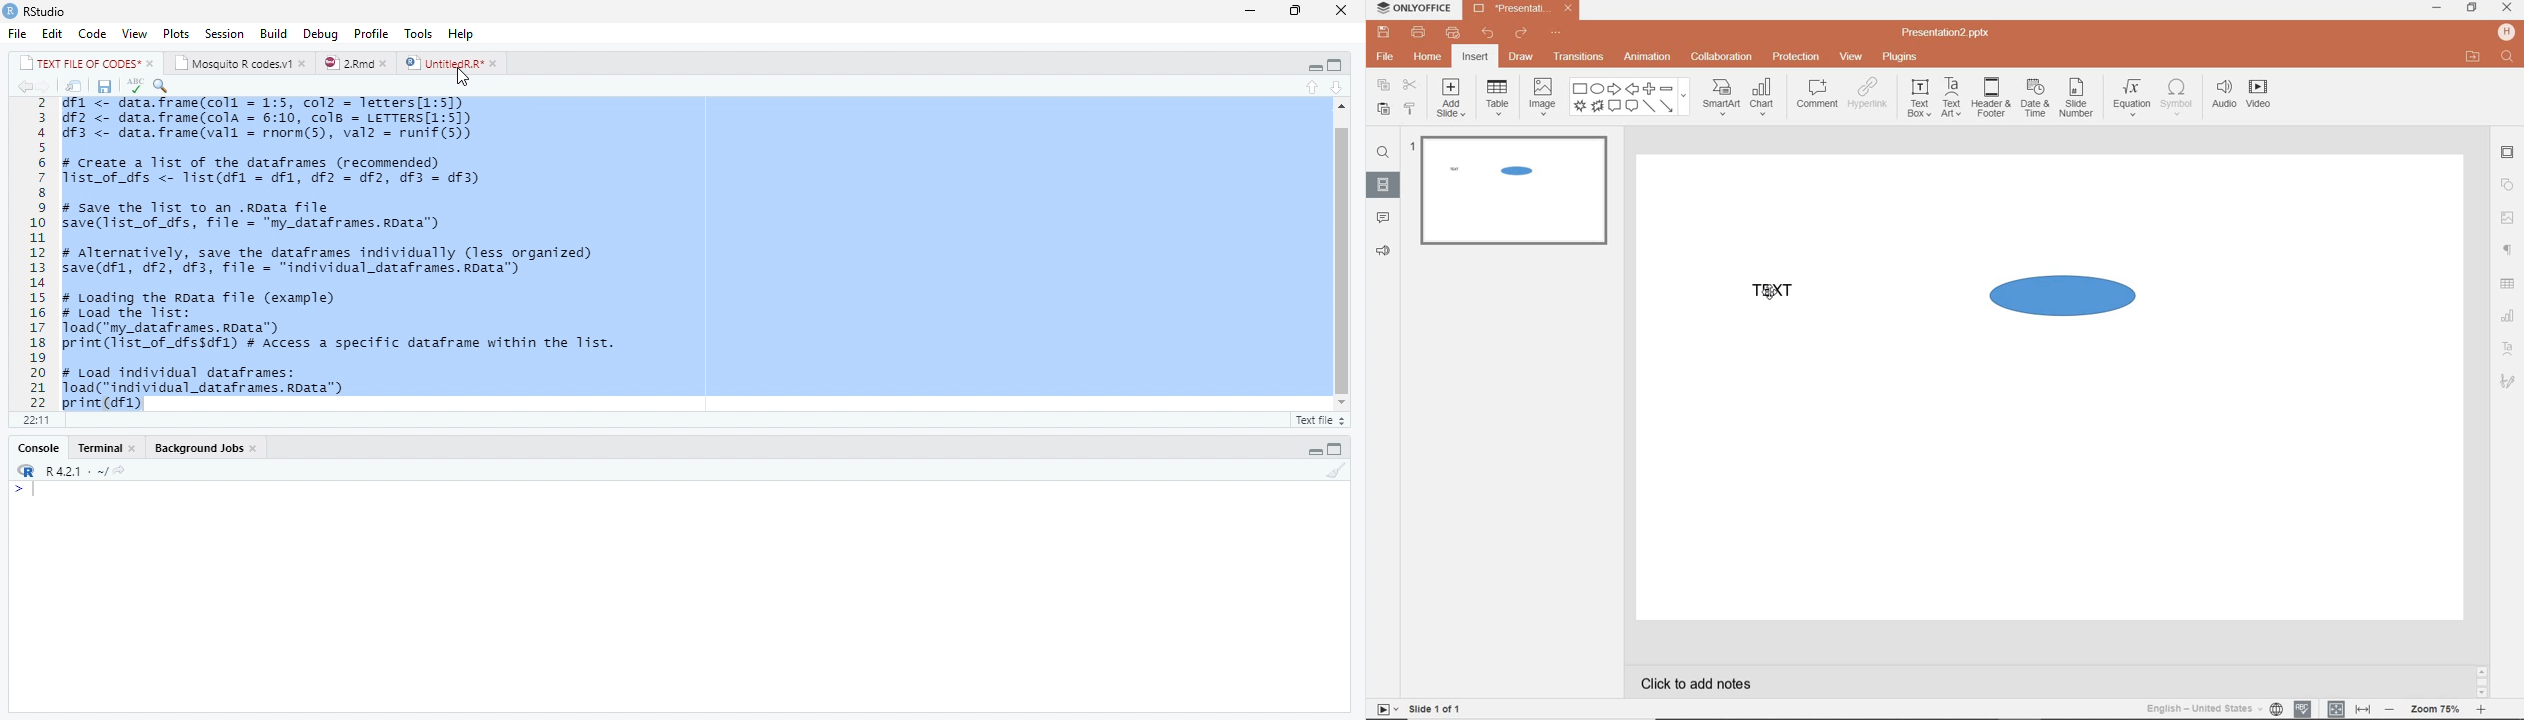  Describe the element at coordinates (1869, 94) in the screenshot. I see `hyperlink` at that location.